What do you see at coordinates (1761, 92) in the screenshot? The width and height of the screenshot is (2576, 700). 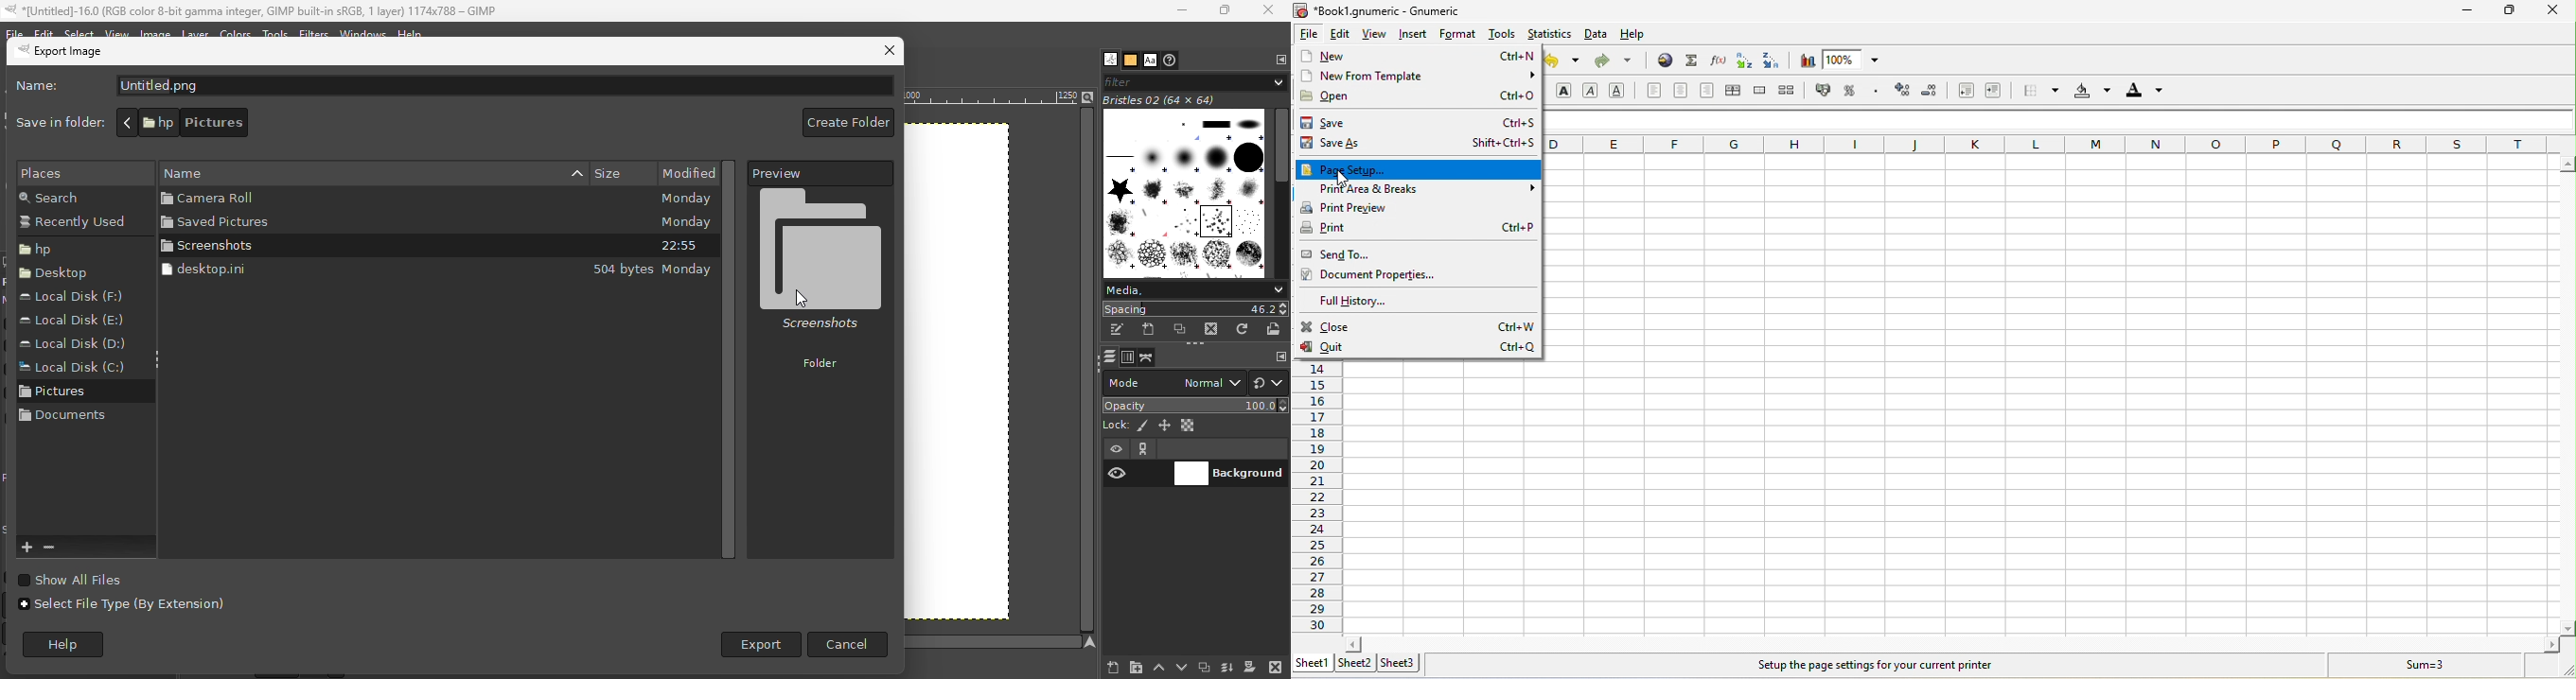 I see `merge a range of cells` at bounding box center [1761, 92].